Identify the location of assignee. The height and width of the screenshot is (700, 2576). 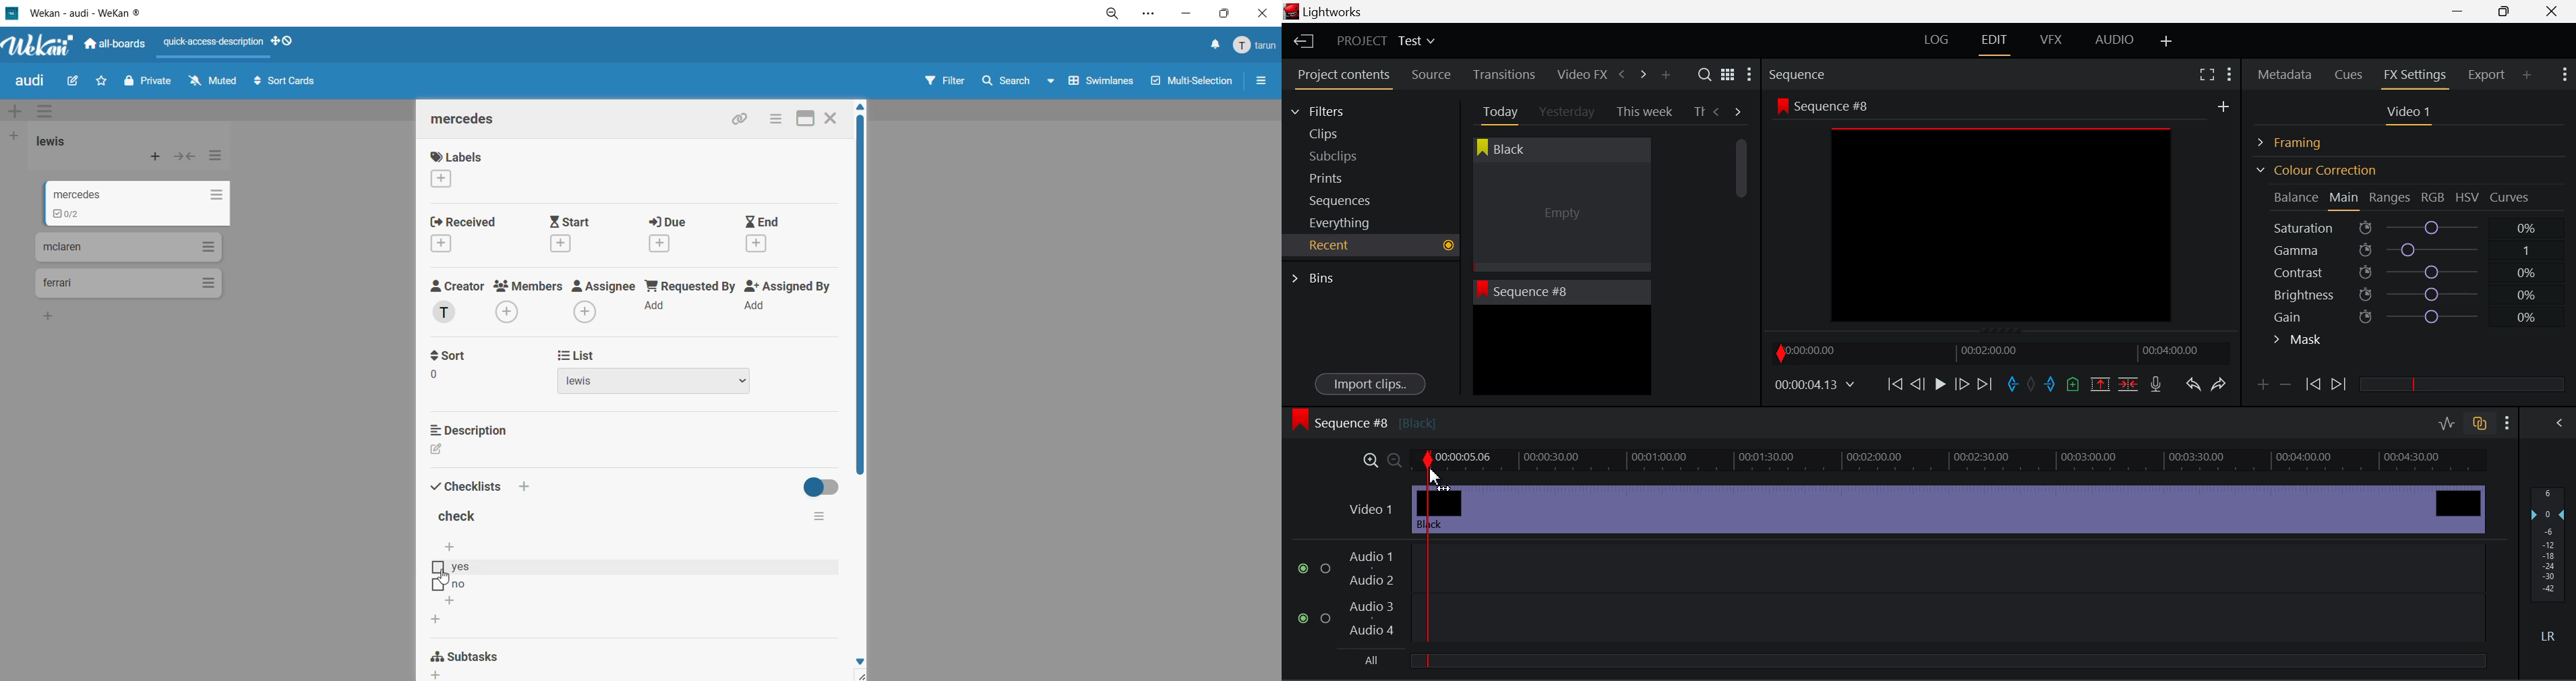
(601, 301).